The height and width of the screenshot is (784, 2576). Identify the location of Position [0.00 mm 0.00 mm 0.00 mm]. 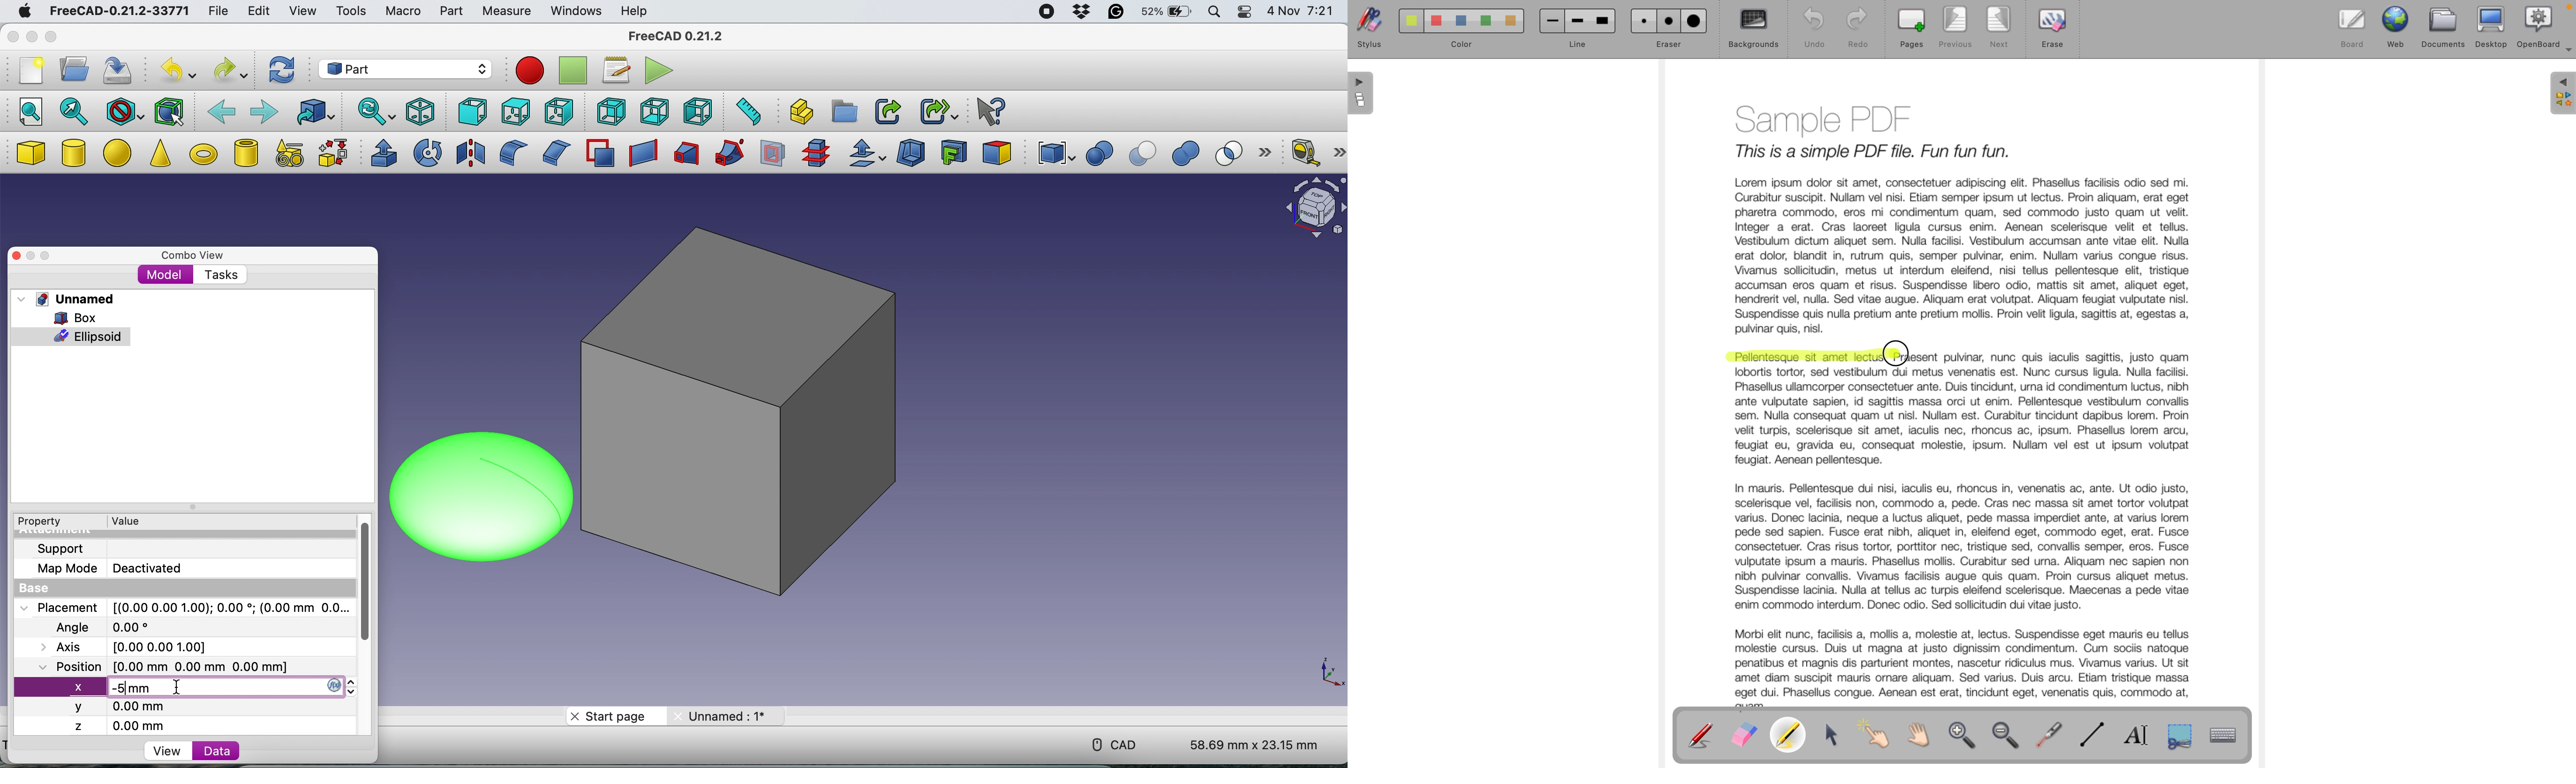
(162, 666).